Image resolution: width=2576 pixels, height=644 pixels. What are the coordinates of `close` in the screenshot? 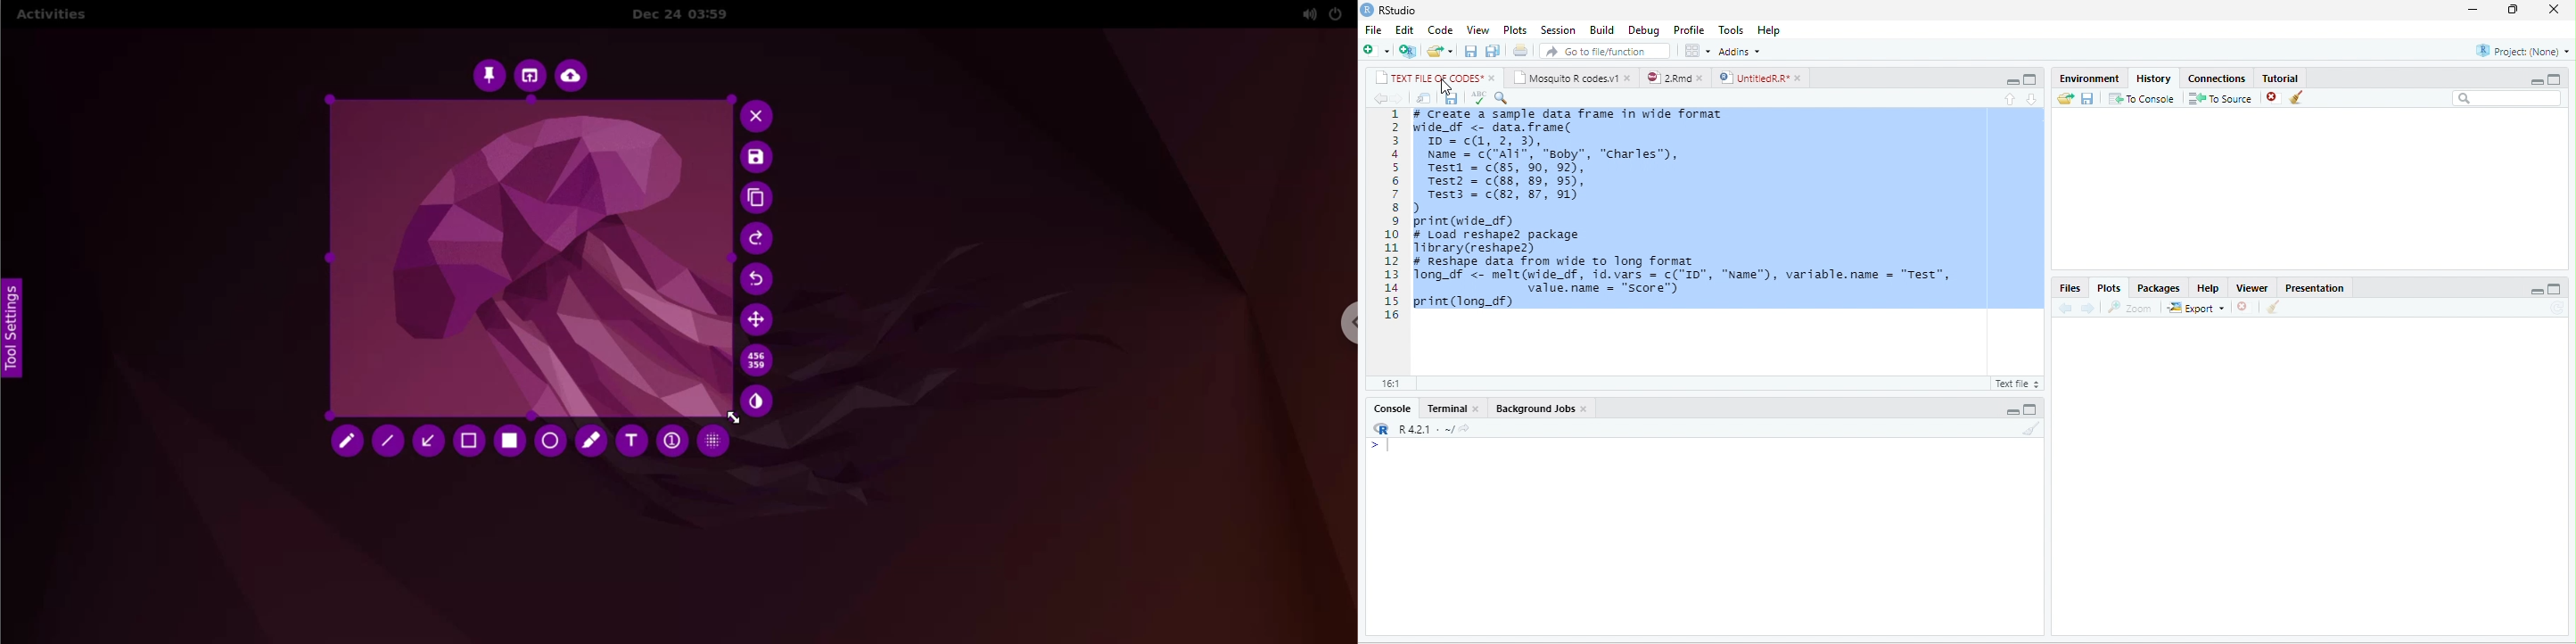 It's located at (1703, 78).